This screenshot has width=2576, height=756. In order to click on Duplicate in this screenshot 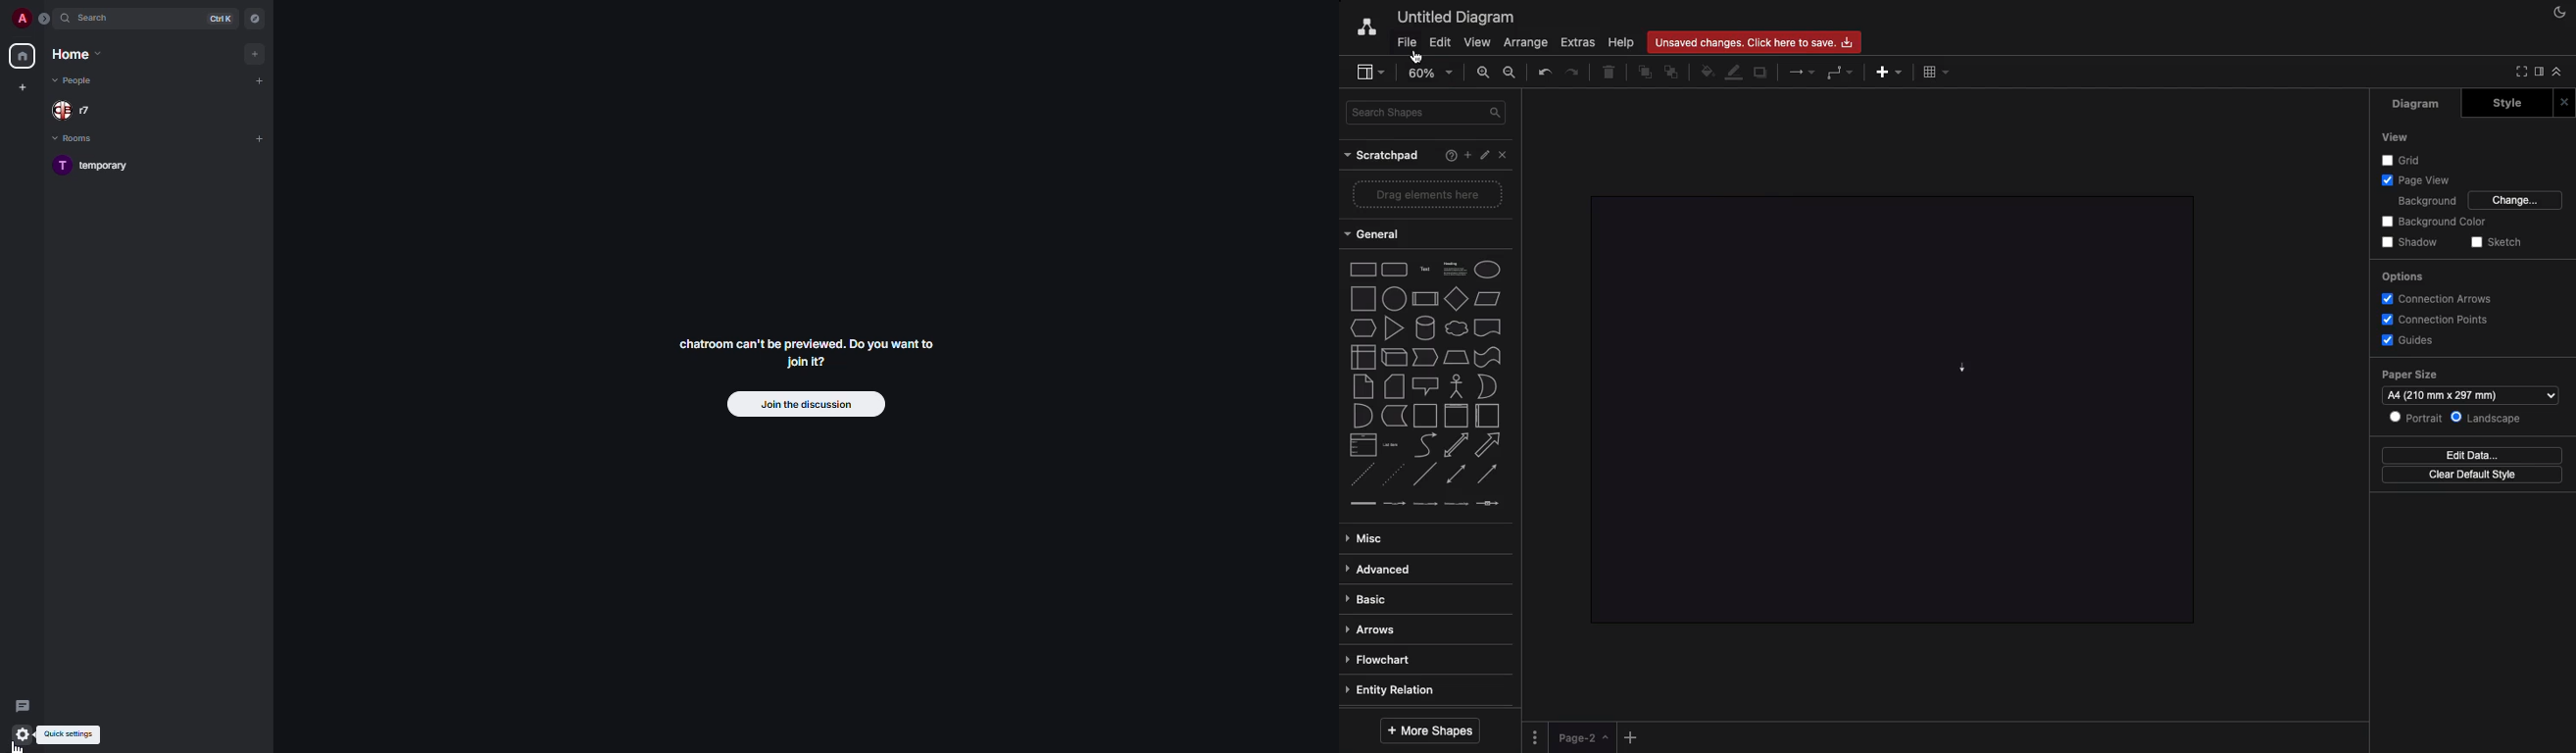, I will do `click(1760, 74)`.